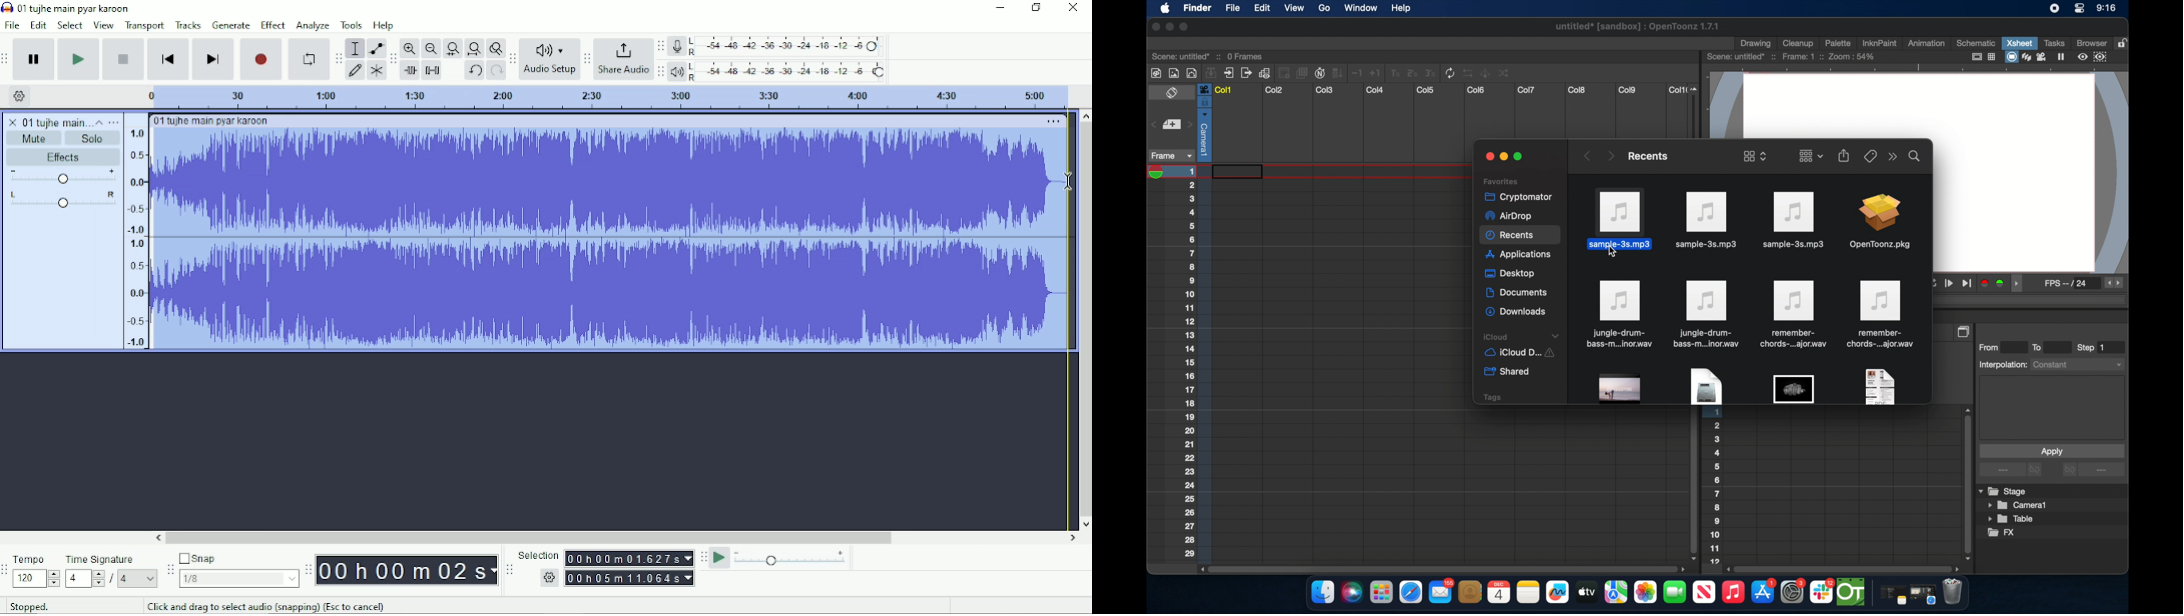 The image size is (2184, 616). What do you see at coordinates (430, 49) in the screenshot?
I see `Zoom Out` at bounding box center [430, 49].